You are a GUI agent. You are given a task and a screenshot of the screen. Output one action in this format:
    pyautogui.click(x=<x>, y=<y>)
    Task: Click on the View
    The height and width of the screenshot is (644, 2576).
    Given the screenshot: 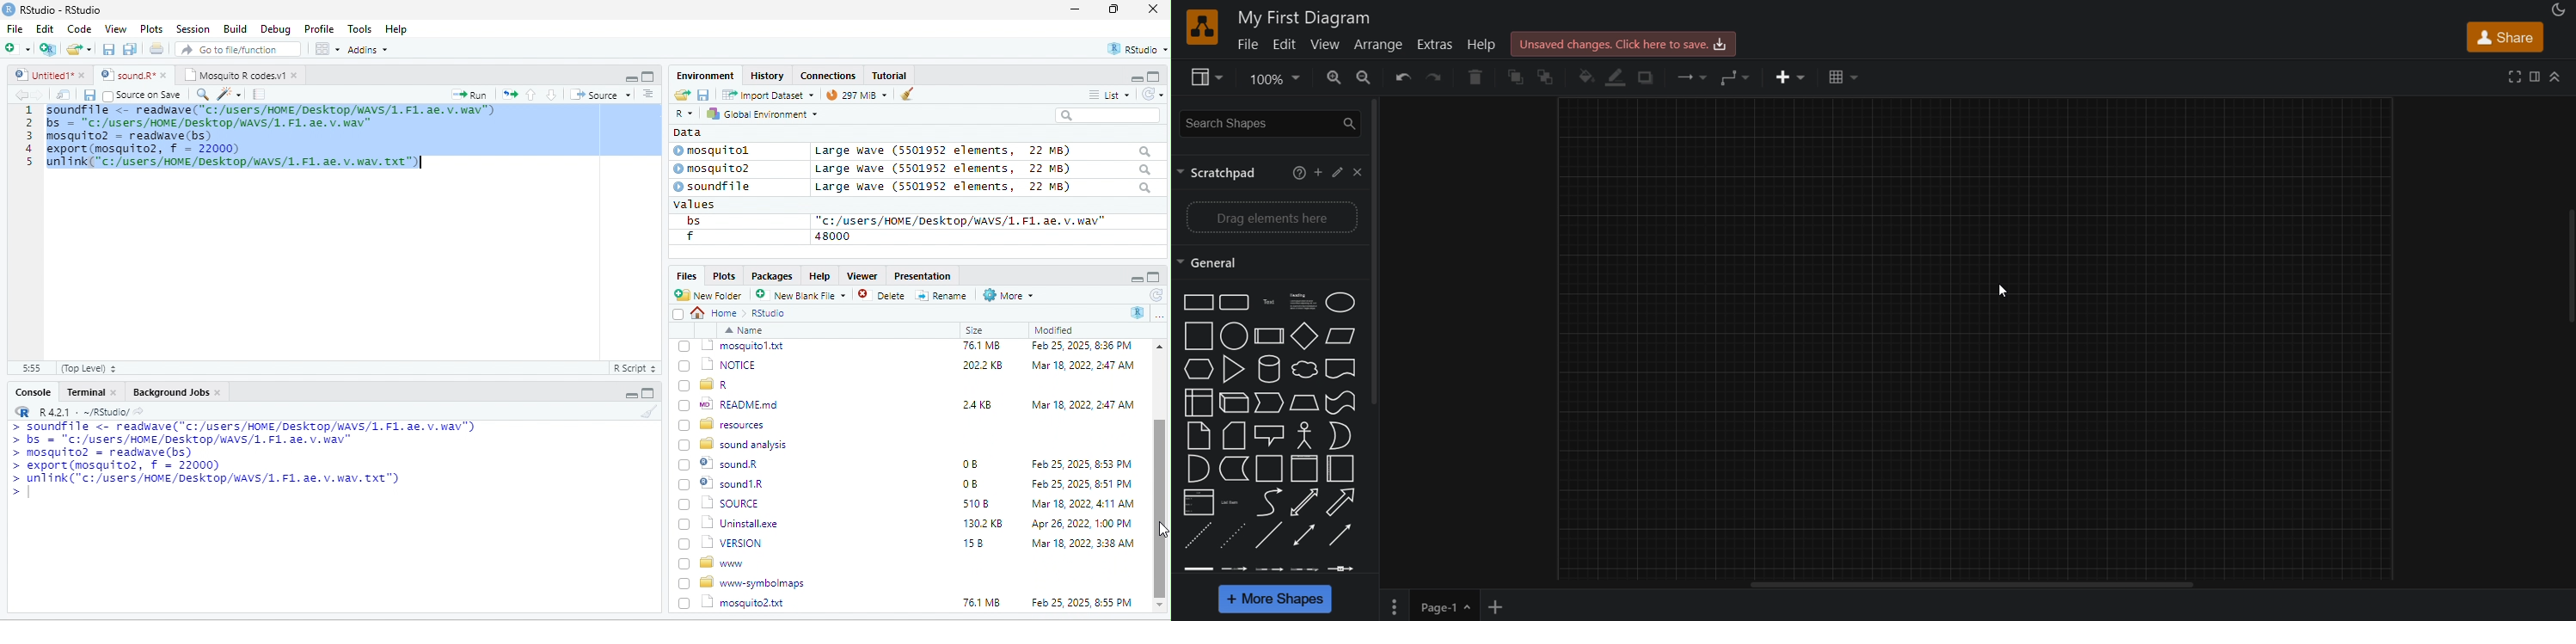 What is the action you would take?
    pyautogui.click(x=114, y=30)
    